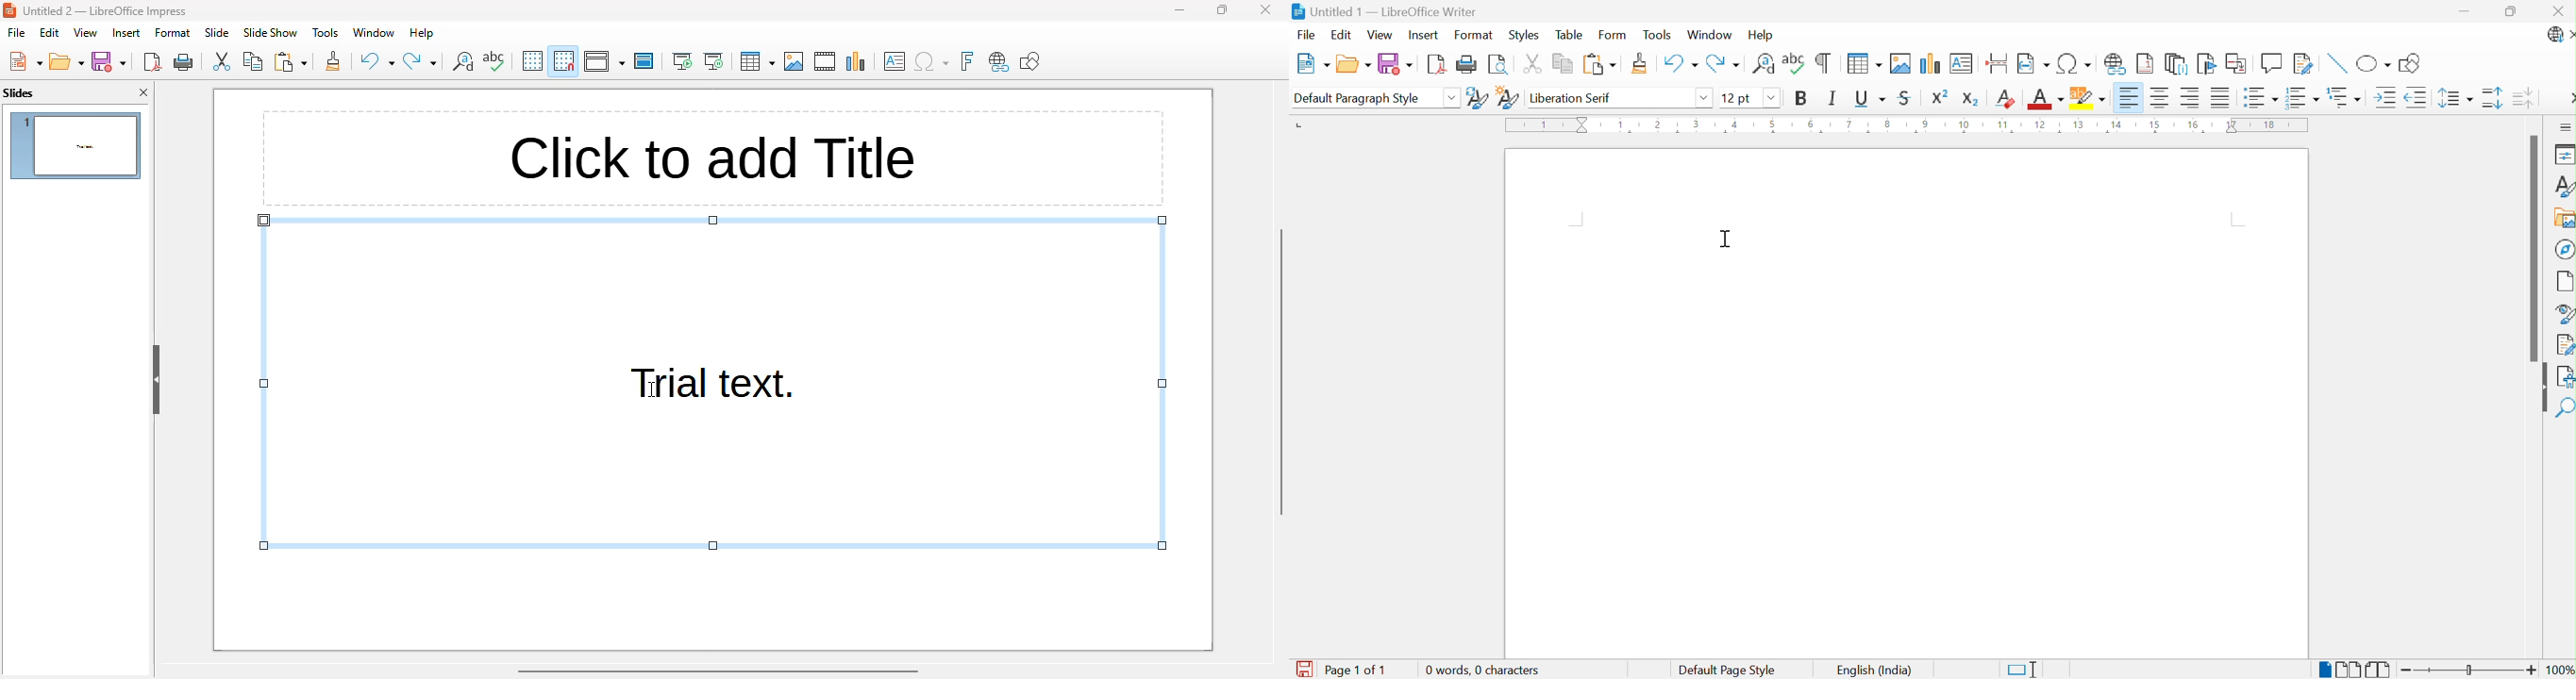 Image resolution: width=2576 pixels, height=700 pixels. Describe the element at coordinates (1570, 98) in the screenshot. I see `Liberation Serif` at that location.